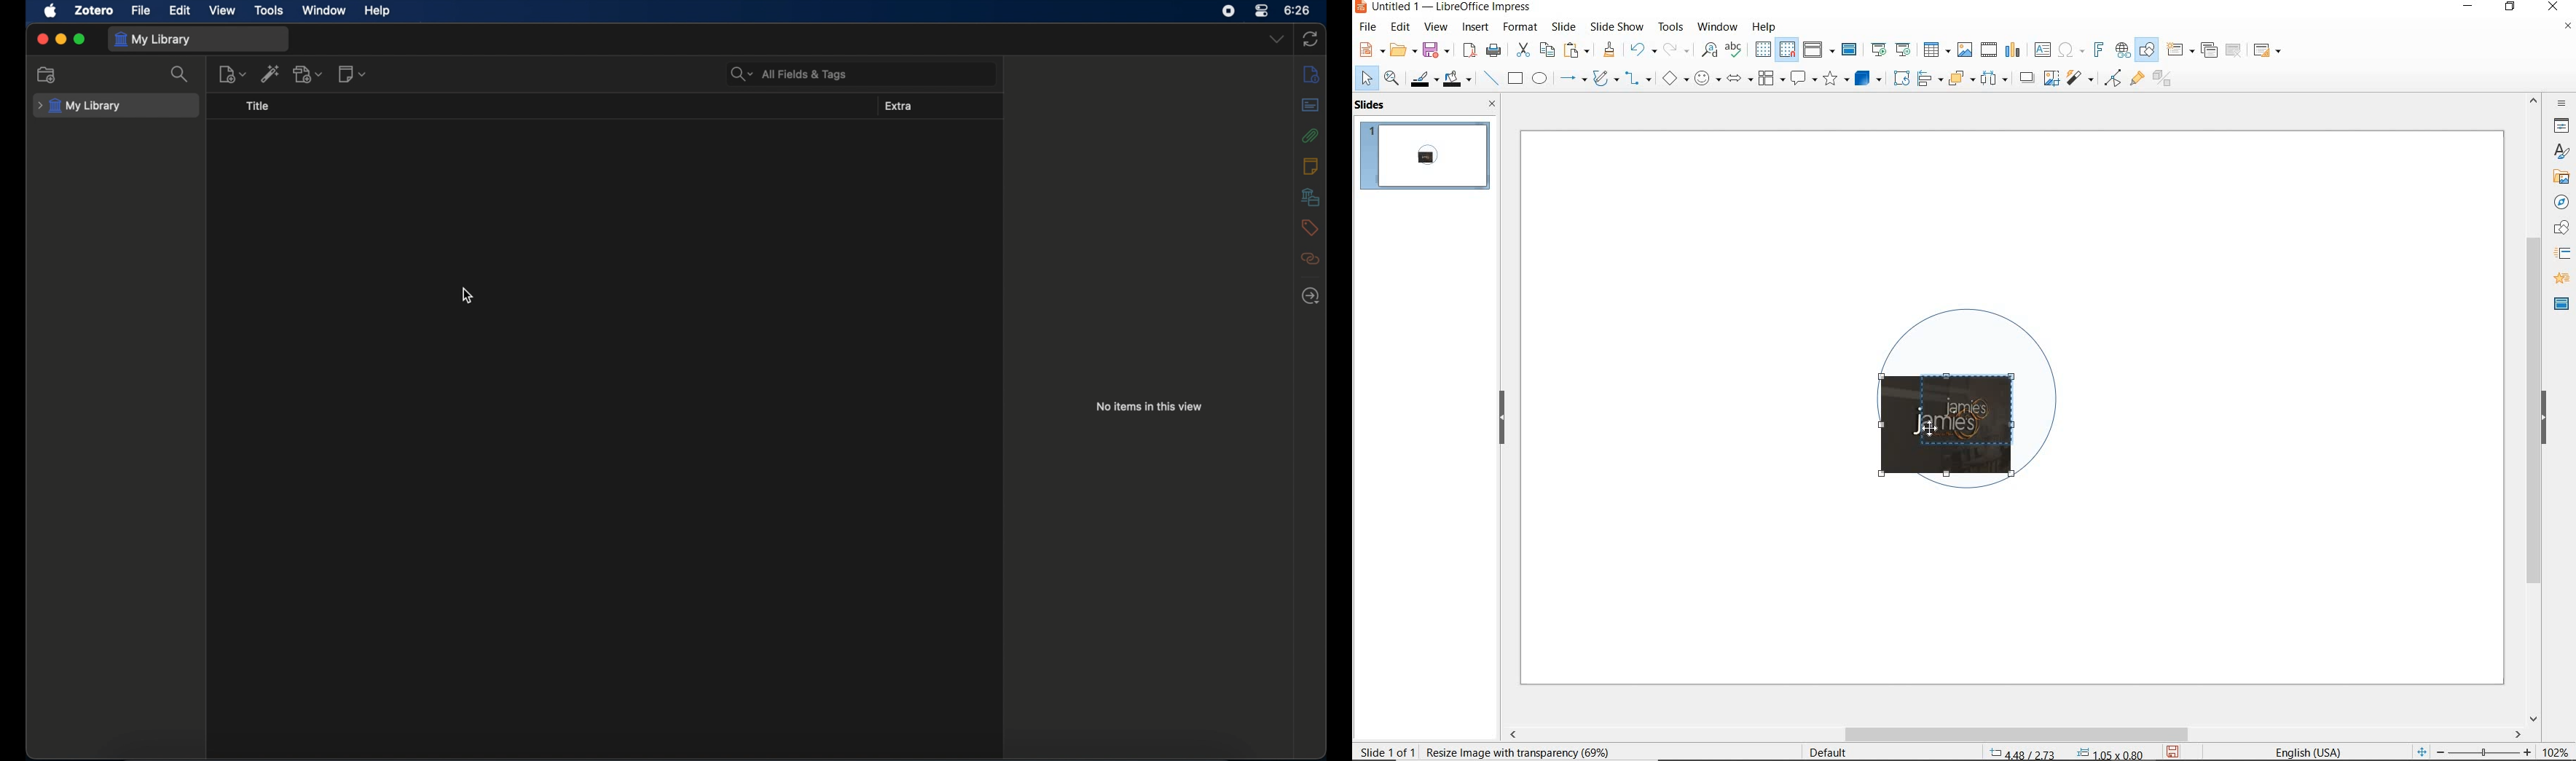 This screenshot has width=2576, height=784. I want to click on insert chart, so click(2013, 50).